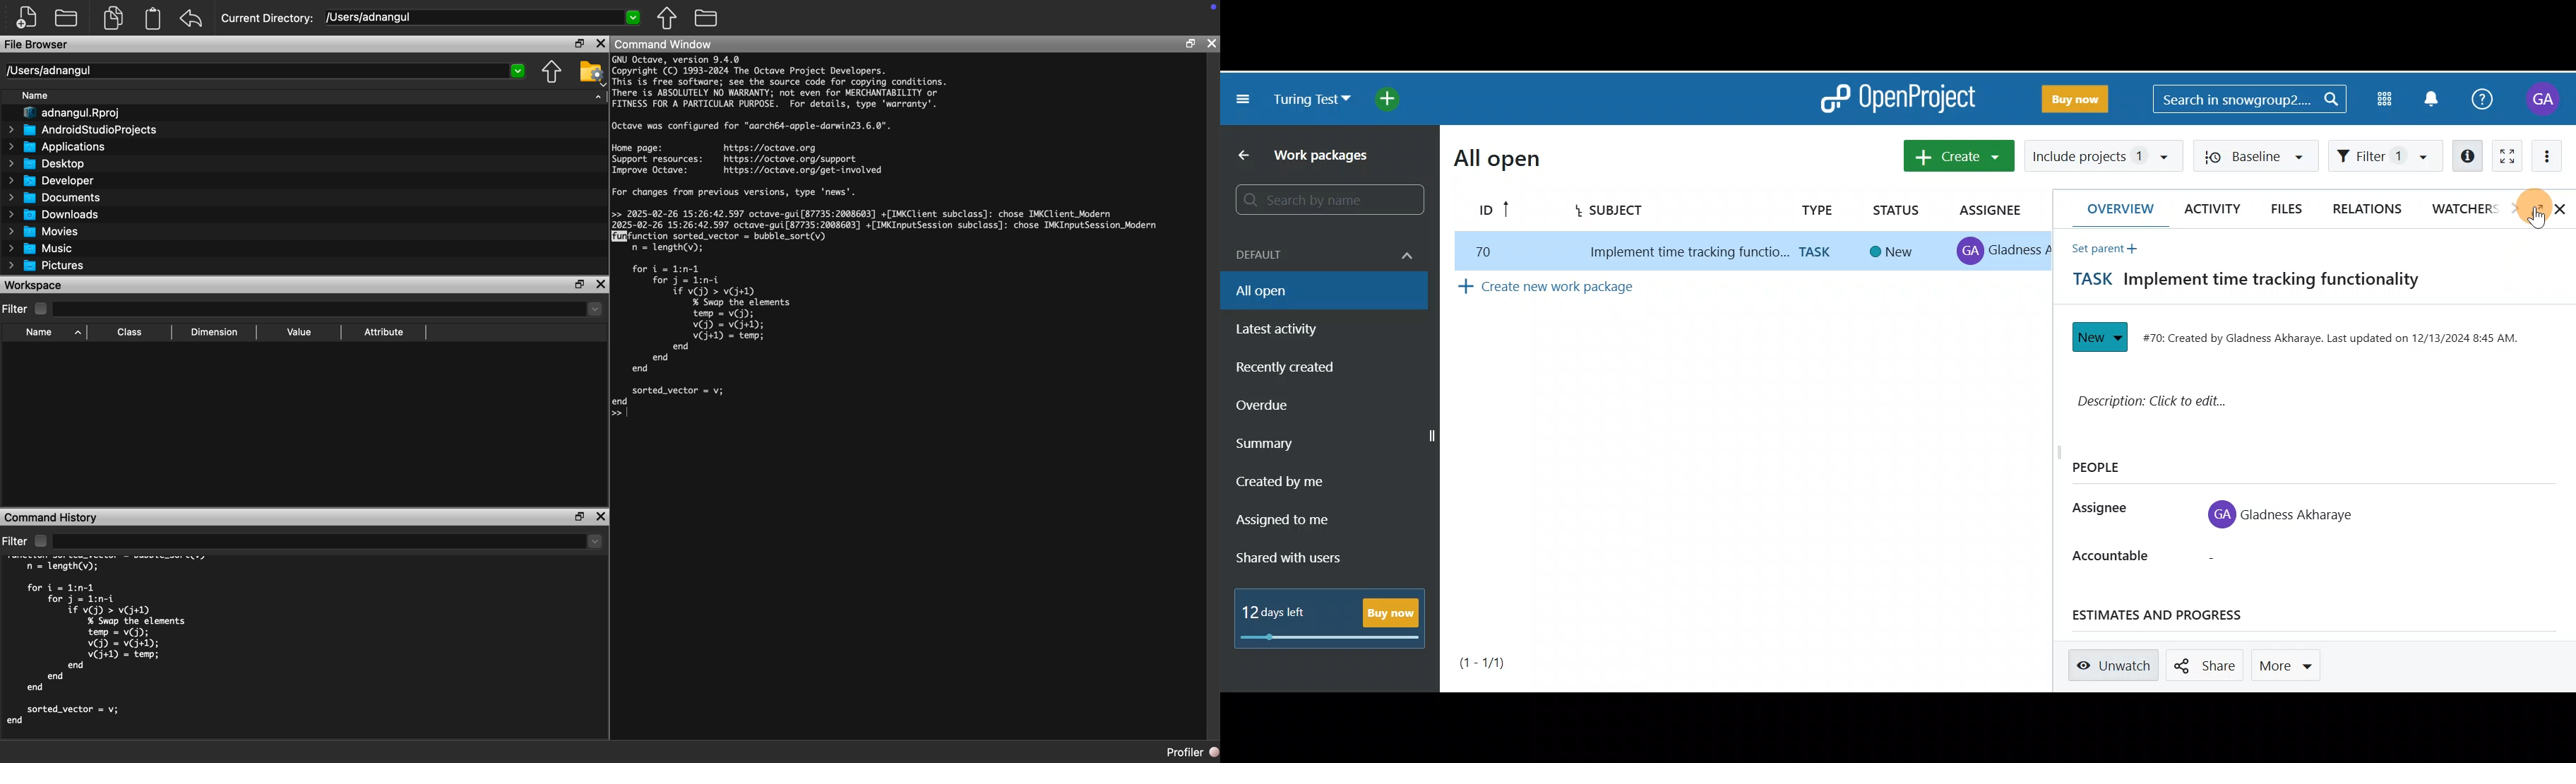  Describe the element at coordinates (748, 159) in the screenshot. I see `Home page: https://octave.org
Support resources: https://octave.org/support
Improve Octave: https://octave.org/get-involved` at that location.